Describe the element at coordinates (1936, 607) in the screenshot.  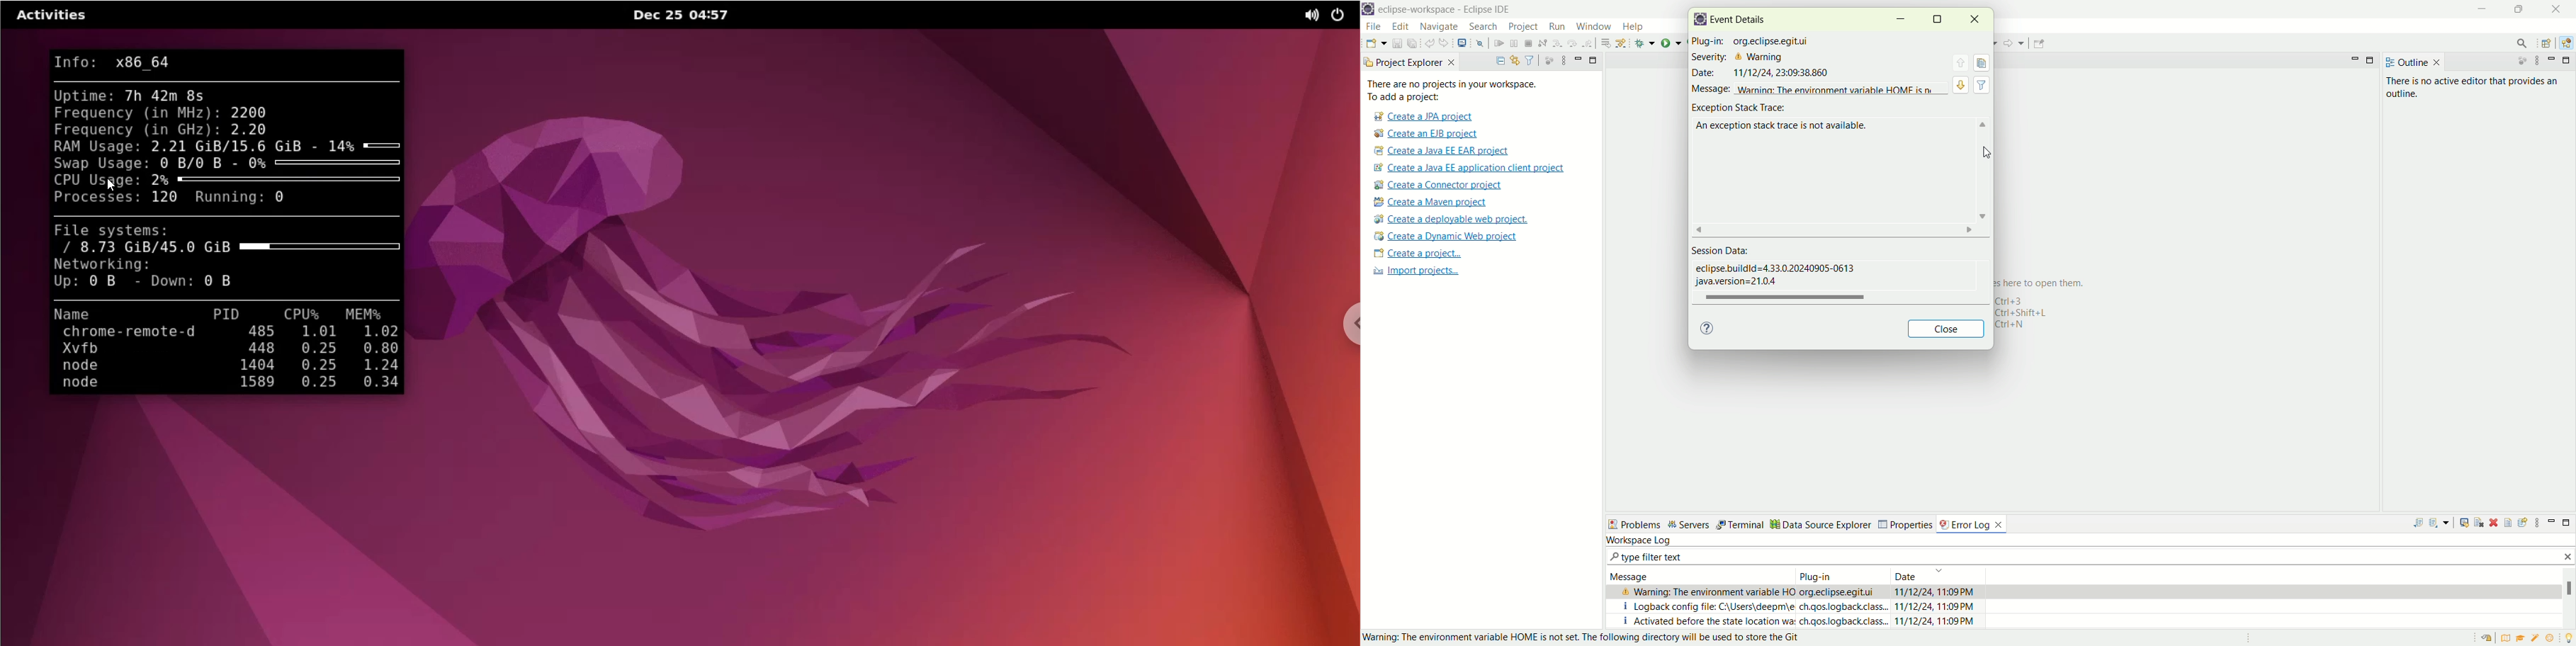
I see `11/12/23, 11:09PM 11/12/24, 11:09PM 11/12/24, 11:09PM` at that location.